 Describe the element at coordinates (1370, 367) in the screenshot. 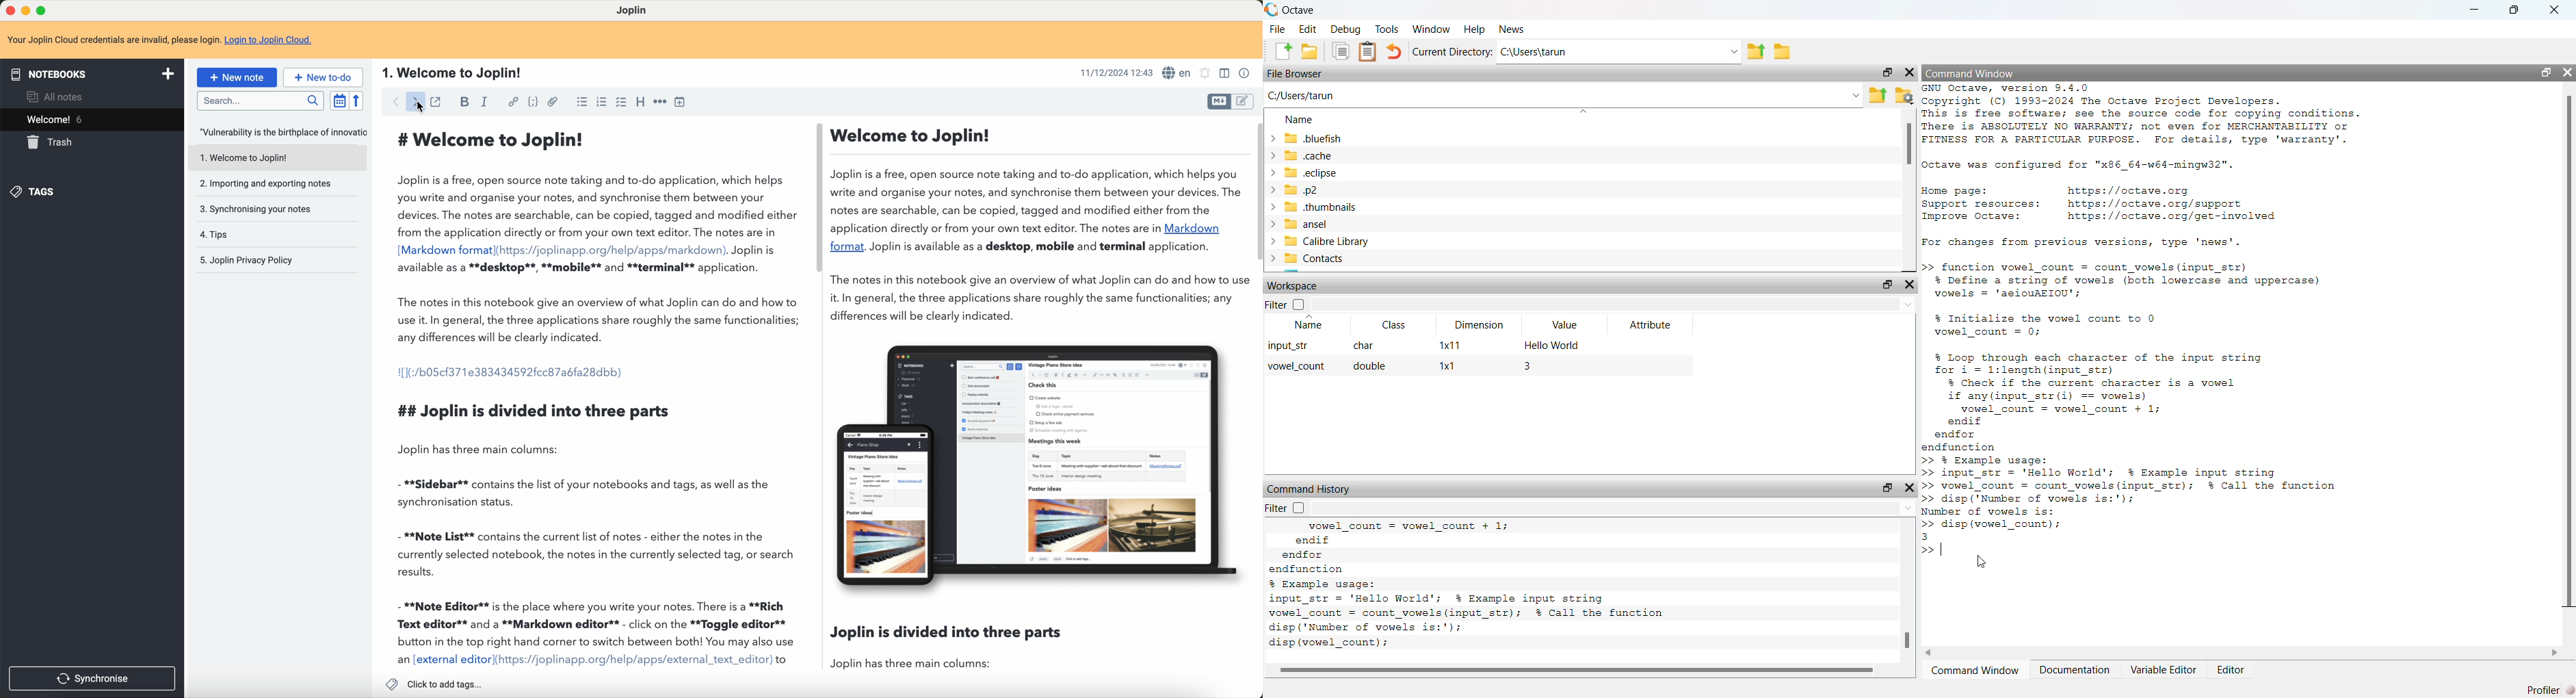

I see `double` at that location.